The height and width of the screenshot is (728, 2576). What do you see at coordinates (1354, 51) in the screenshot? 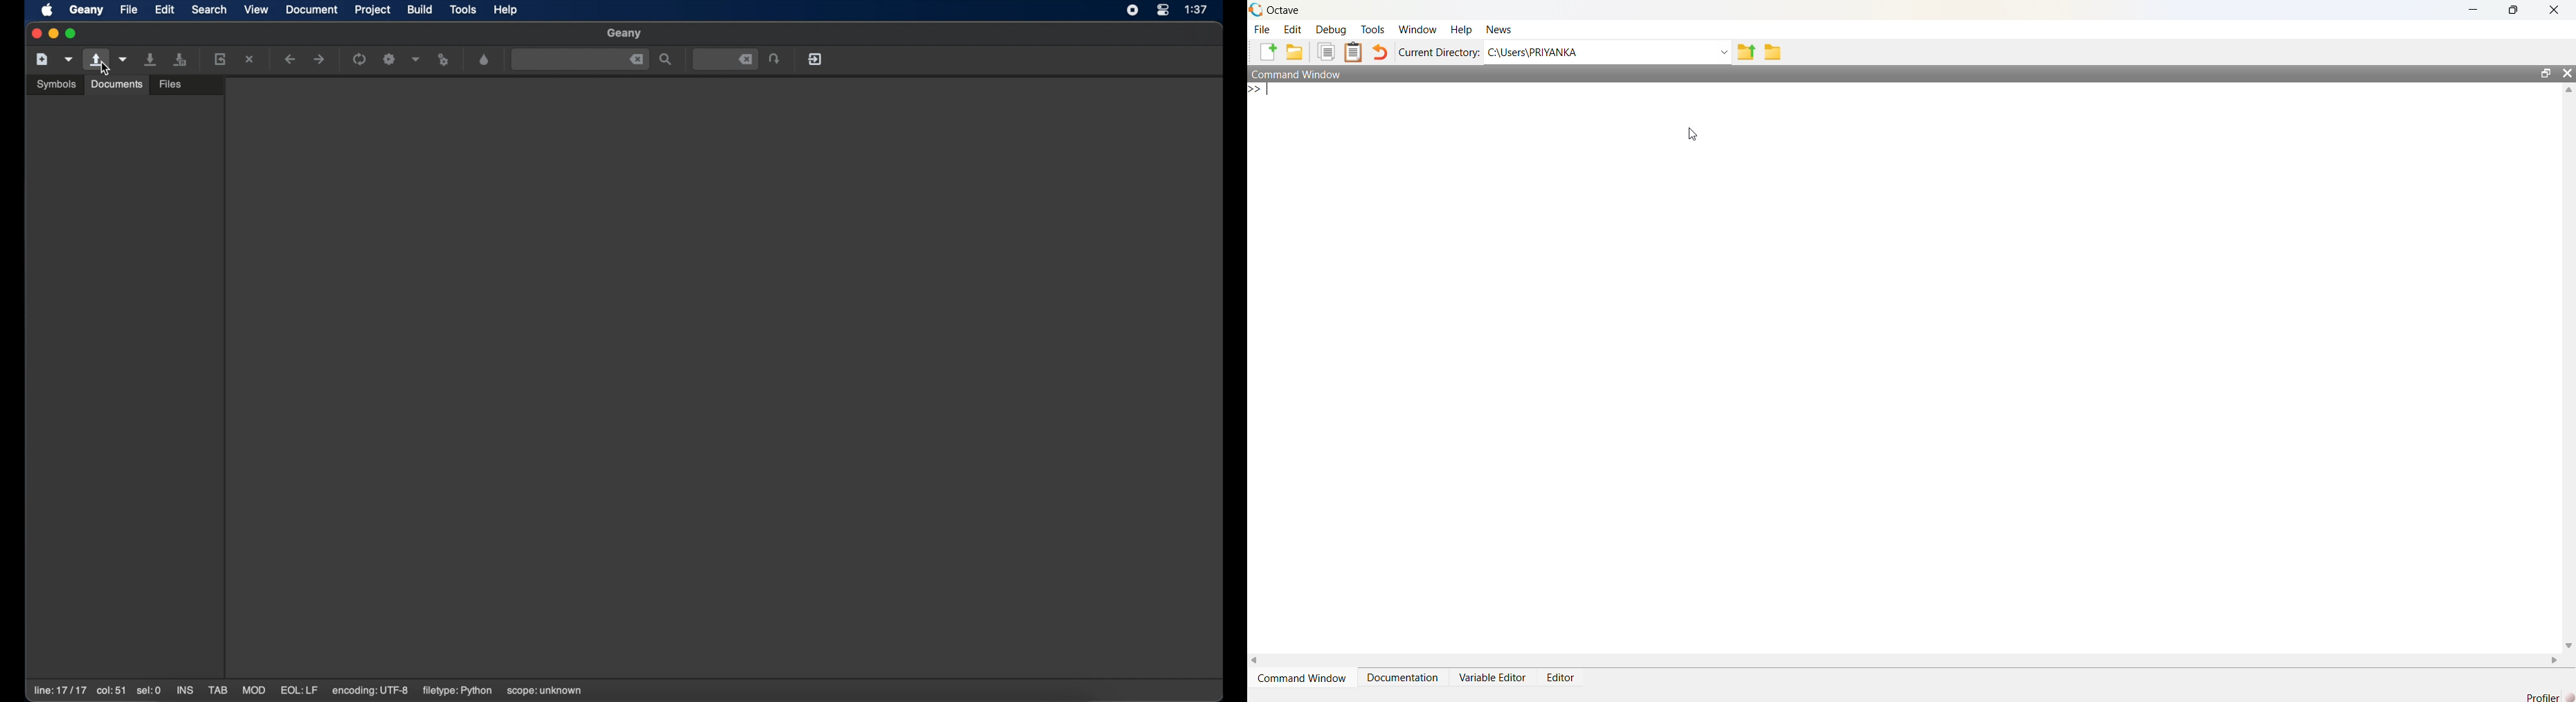
I see `Paste` at bounding box center [1354, 51].